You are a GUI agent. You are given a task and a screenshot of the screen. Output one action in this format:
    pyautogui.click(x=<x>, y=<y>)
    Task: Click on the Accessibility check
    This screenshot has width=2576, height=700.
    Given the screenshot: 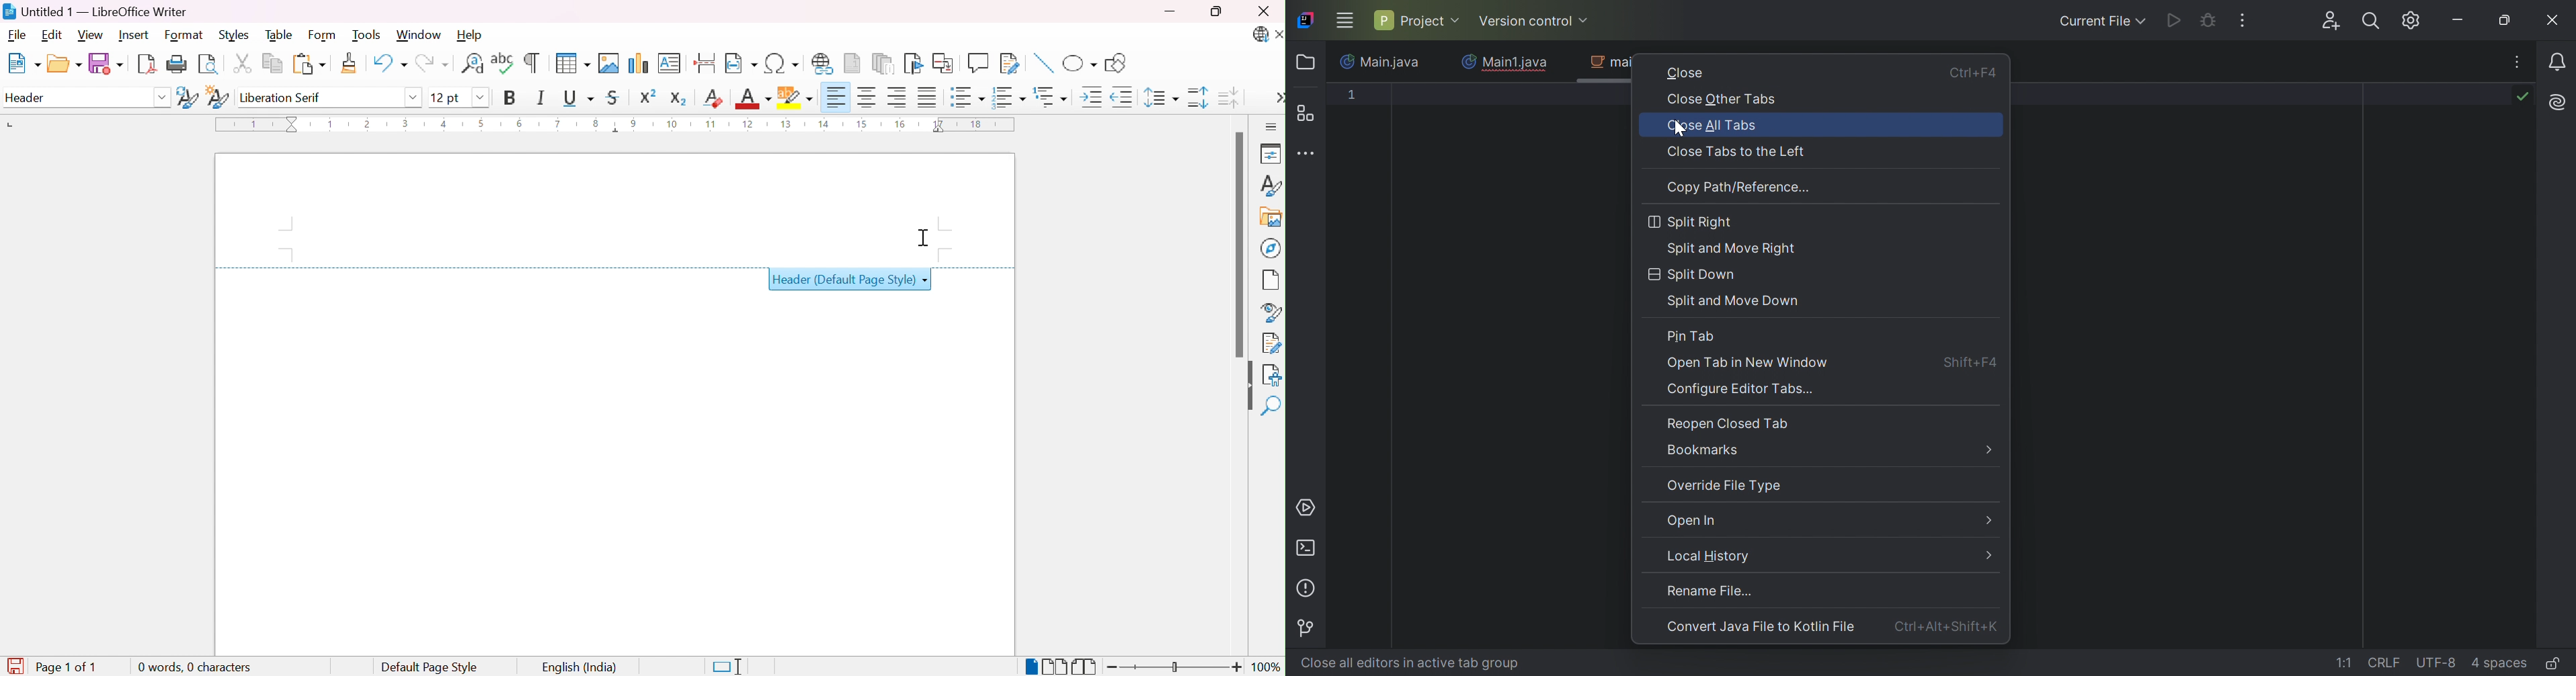 What is the action you would take?
    pyautogui.click(x=1273, y=374)
    